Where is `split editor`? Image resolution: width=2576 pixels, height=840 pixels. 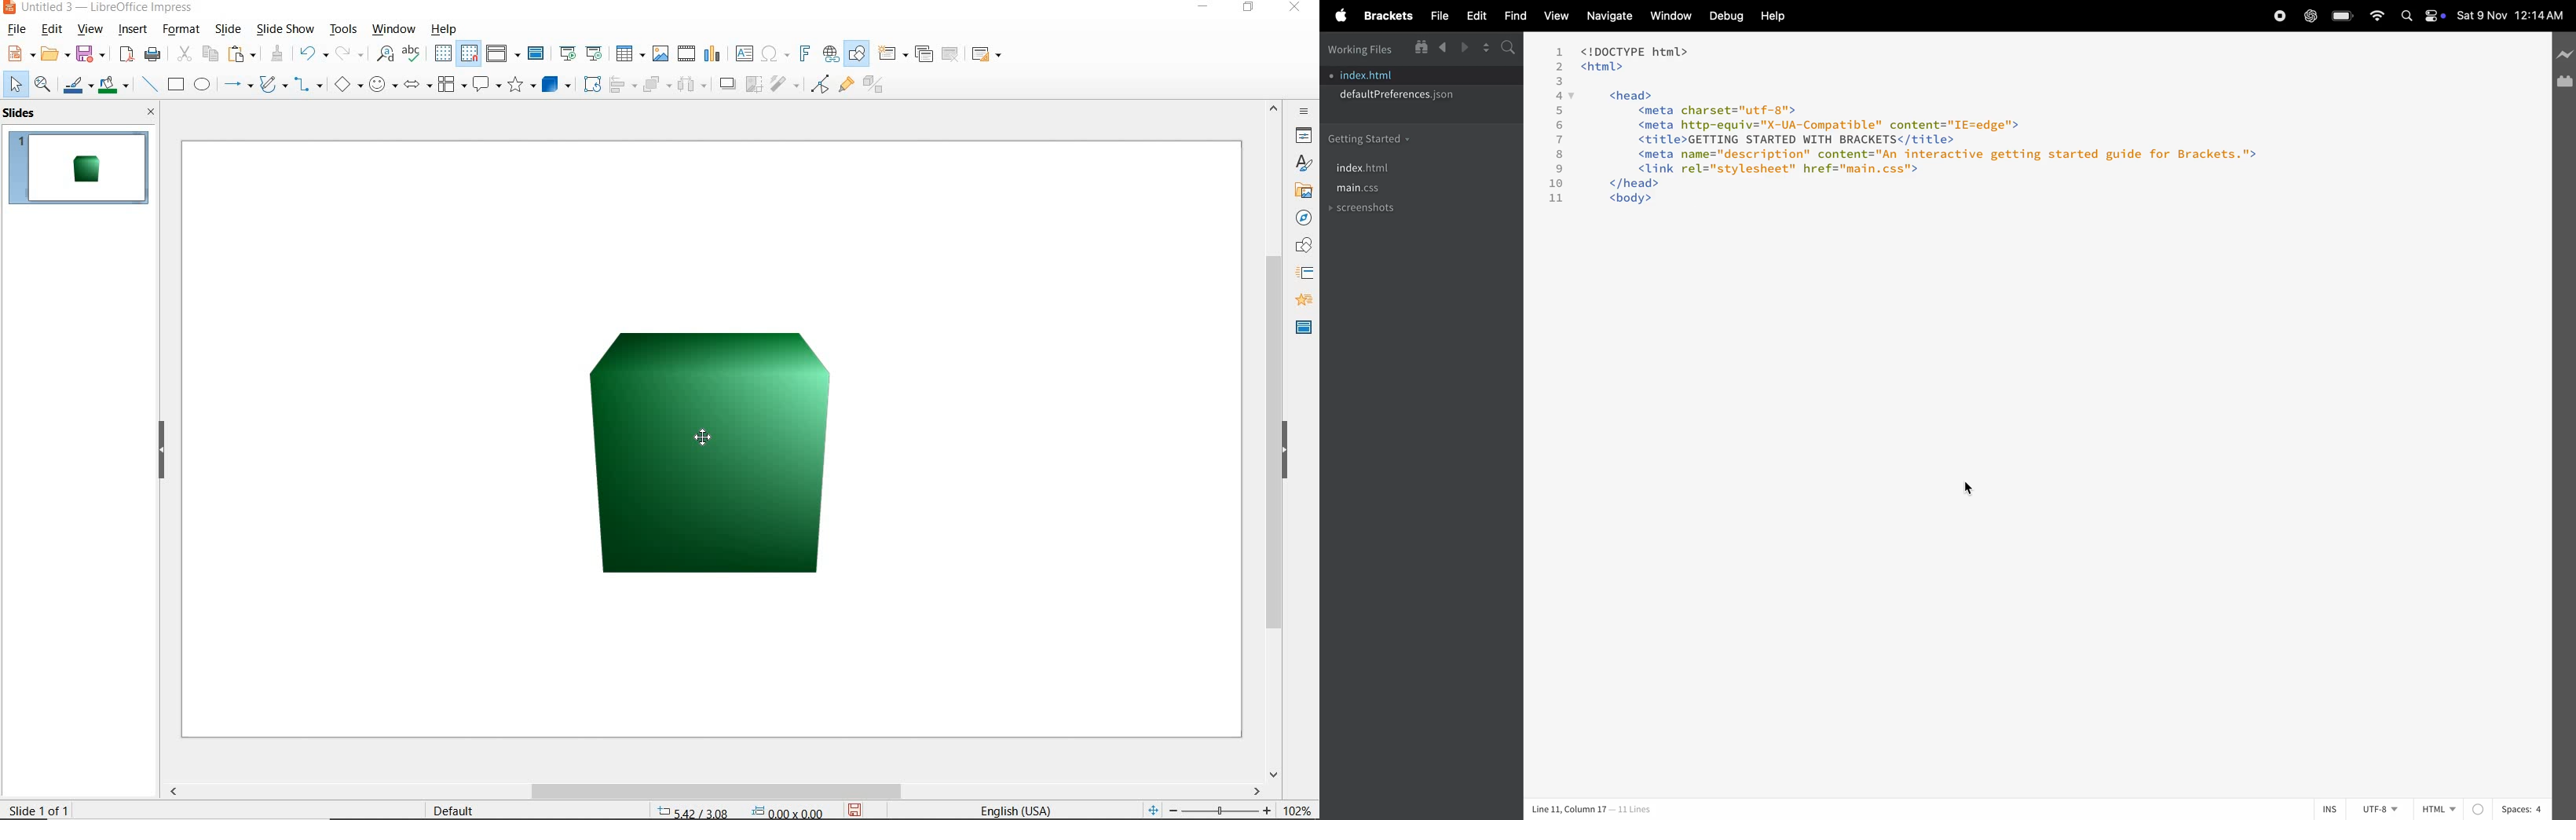
split editor is located at coordinates (1489, 48).